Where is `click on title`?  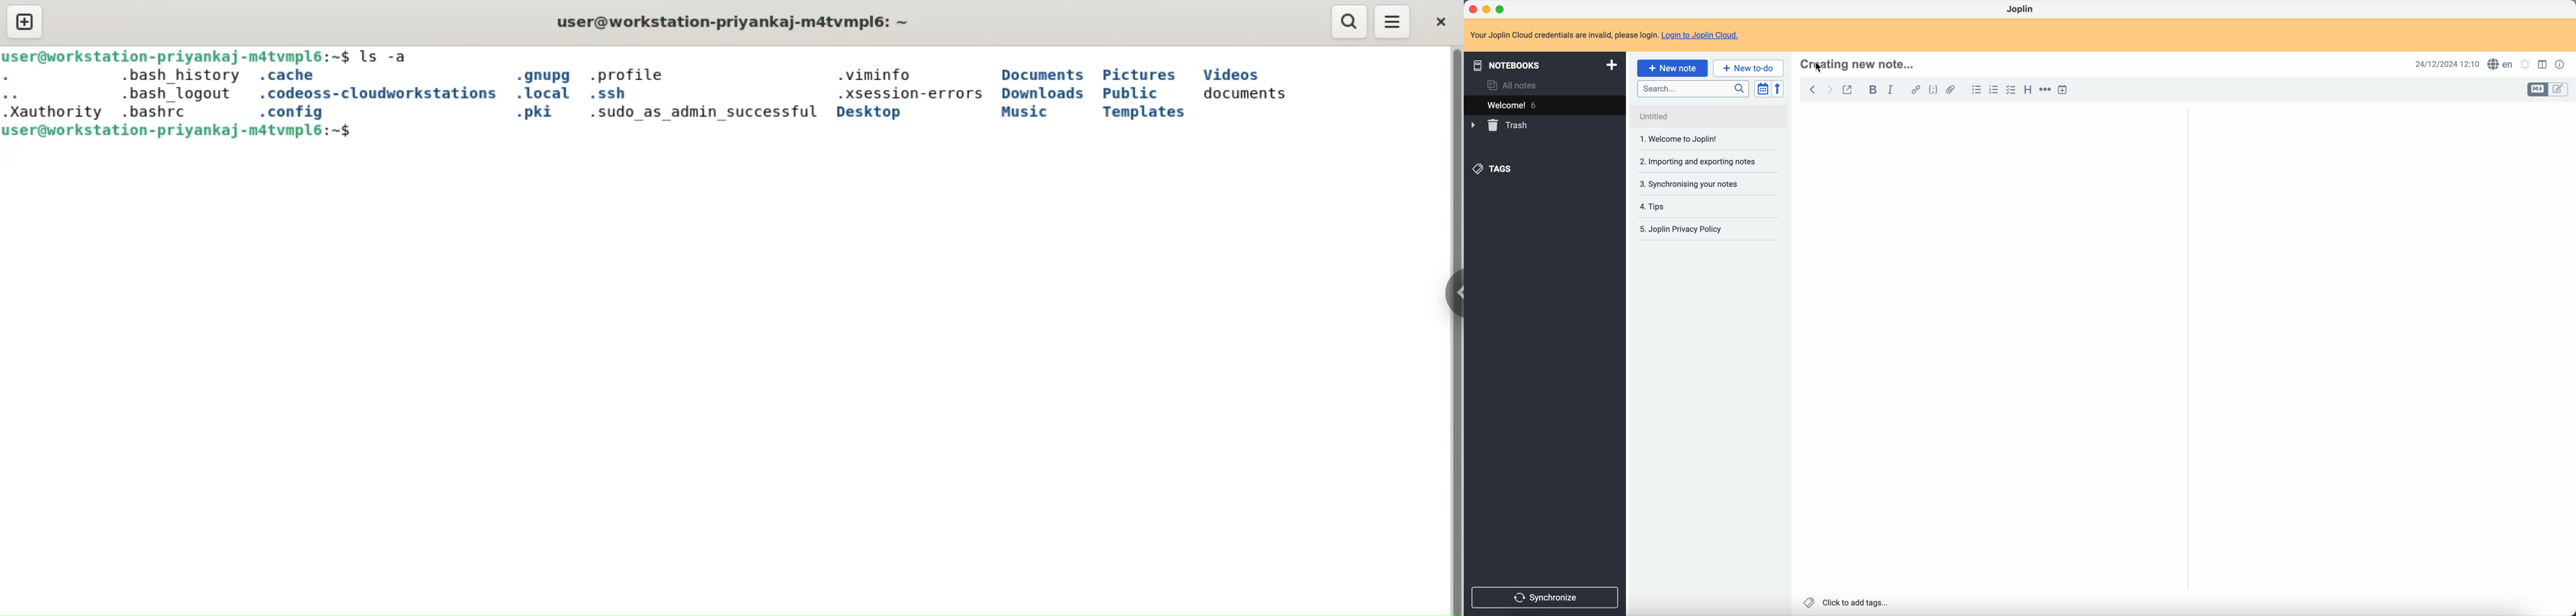
click on title is located at coordinates (1859, 64).